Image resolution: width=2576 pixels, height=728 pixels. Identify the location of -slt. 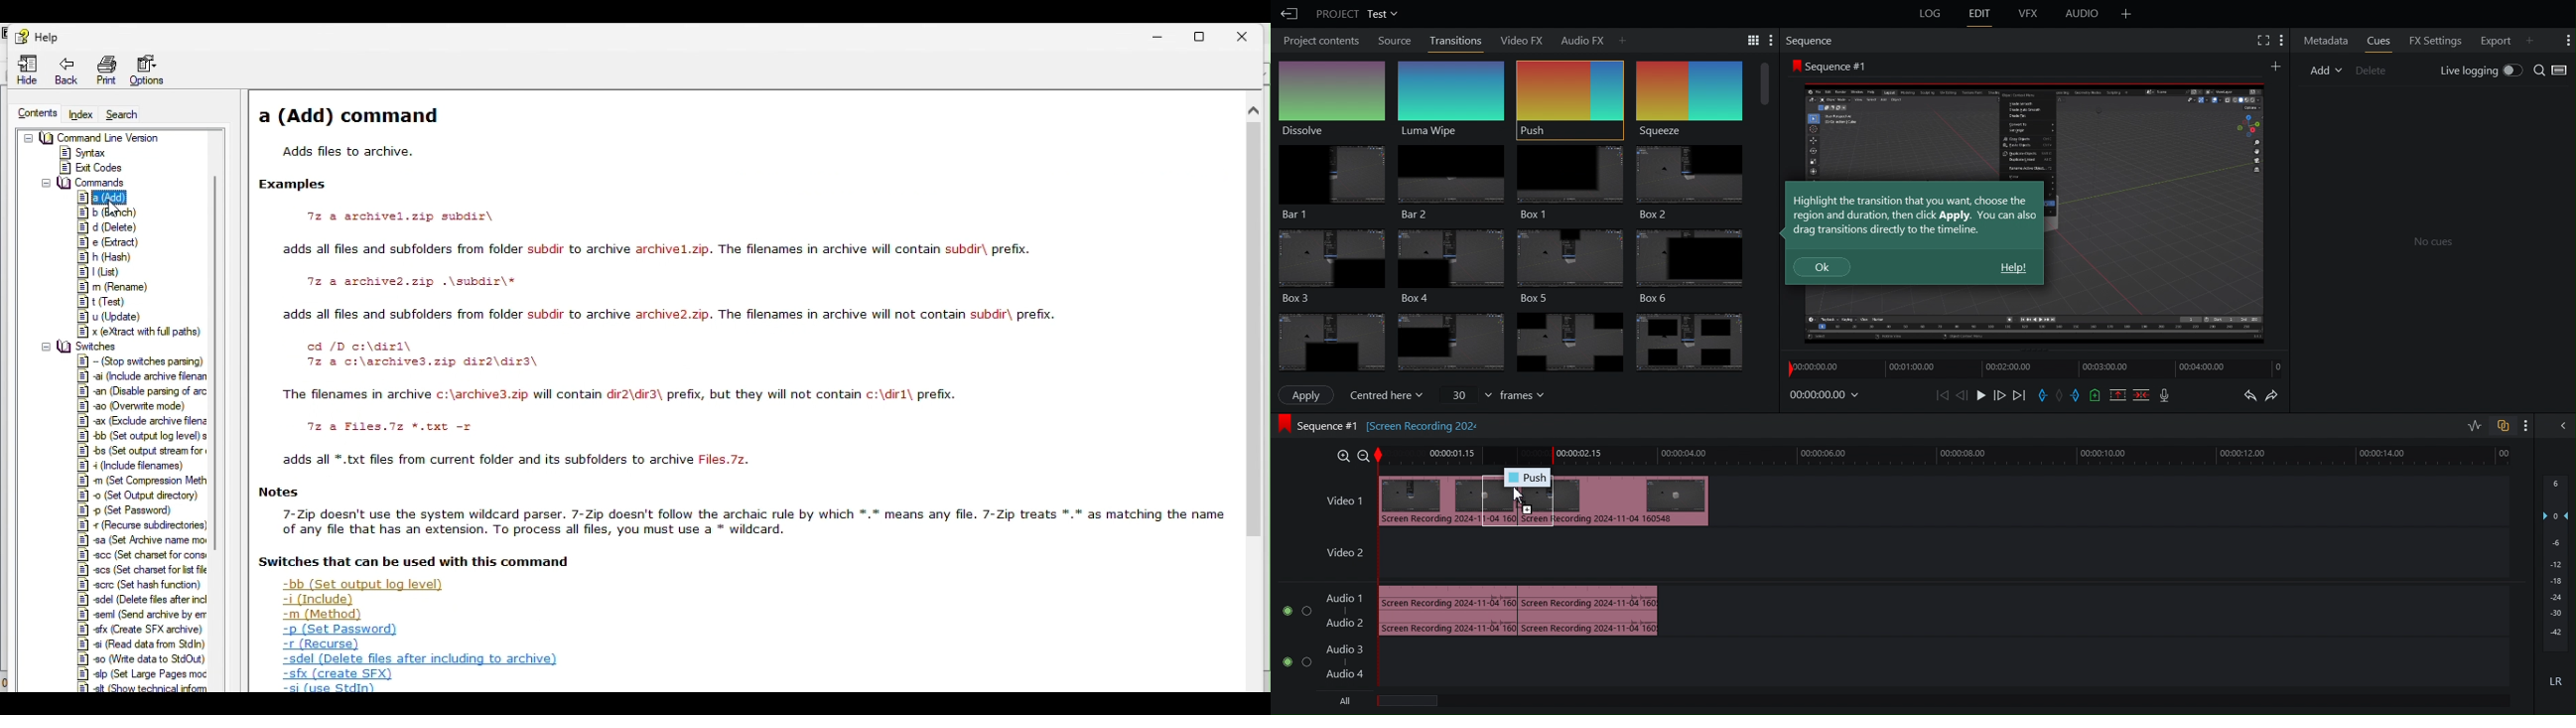
(143, 688).